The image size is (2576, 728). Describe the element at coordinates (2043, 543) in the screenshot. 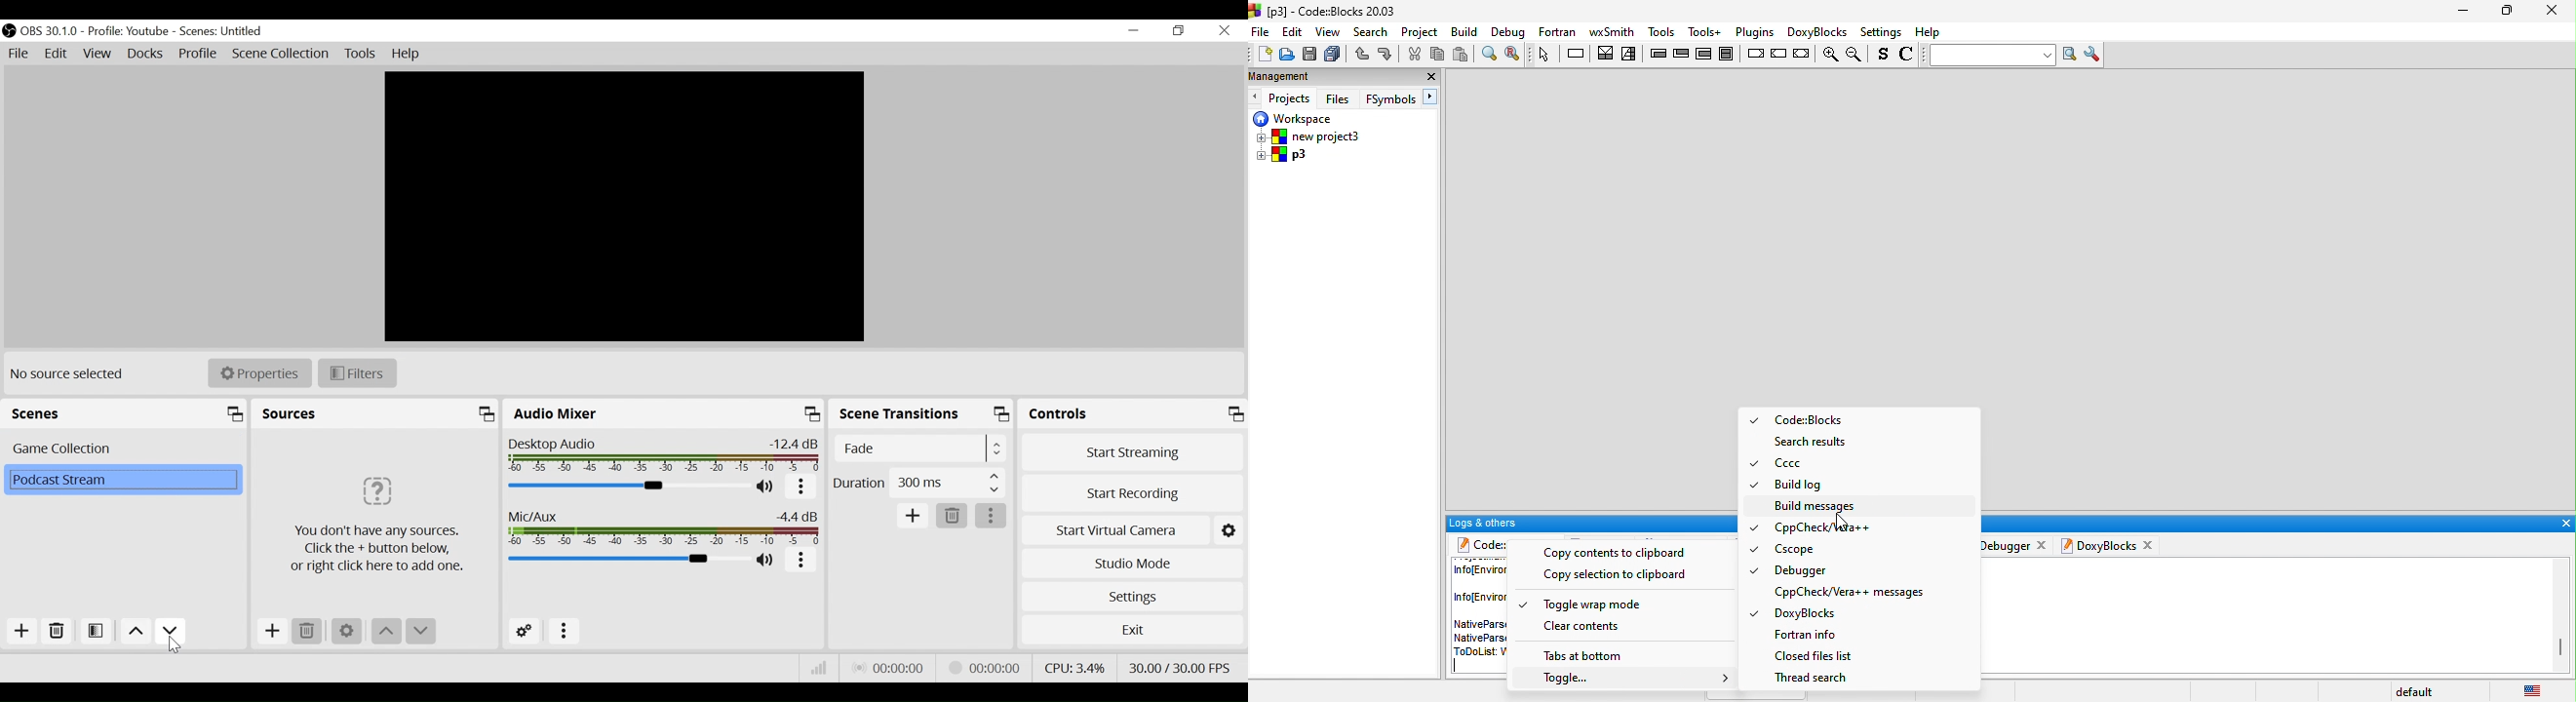

I see `close` at that location.